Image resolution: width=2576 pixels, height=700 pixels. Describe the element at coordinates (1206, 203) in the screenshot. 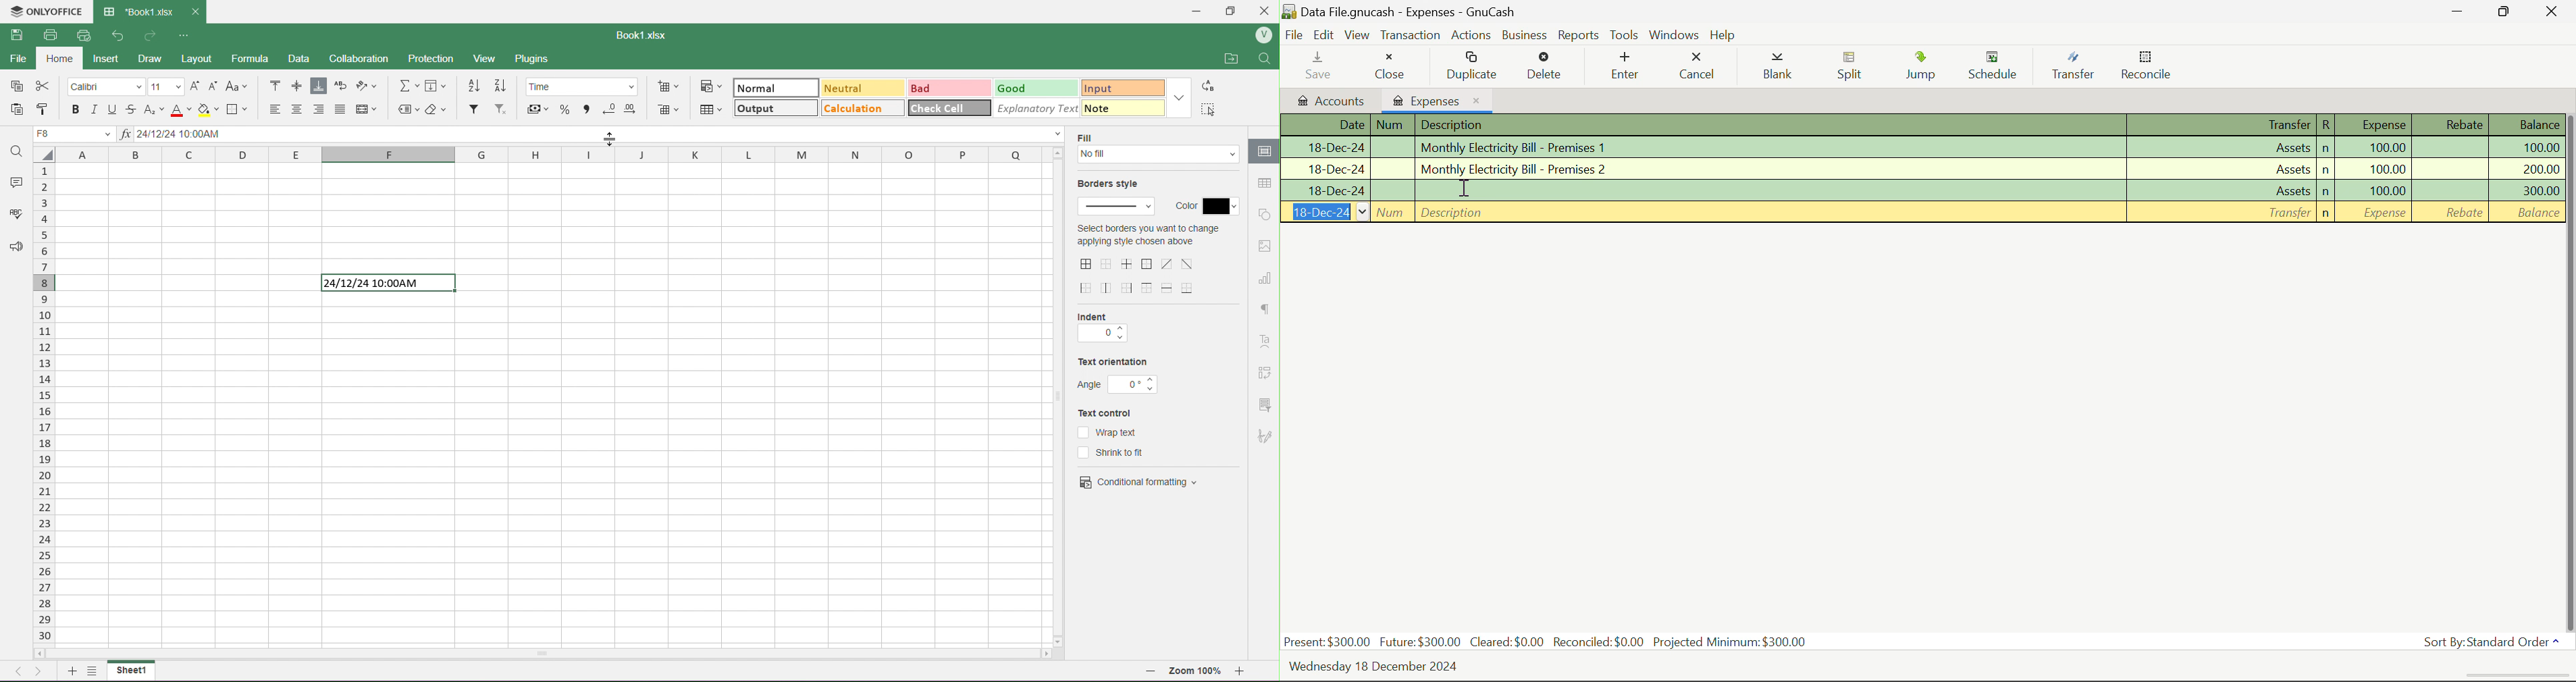

I see `color` at that location.